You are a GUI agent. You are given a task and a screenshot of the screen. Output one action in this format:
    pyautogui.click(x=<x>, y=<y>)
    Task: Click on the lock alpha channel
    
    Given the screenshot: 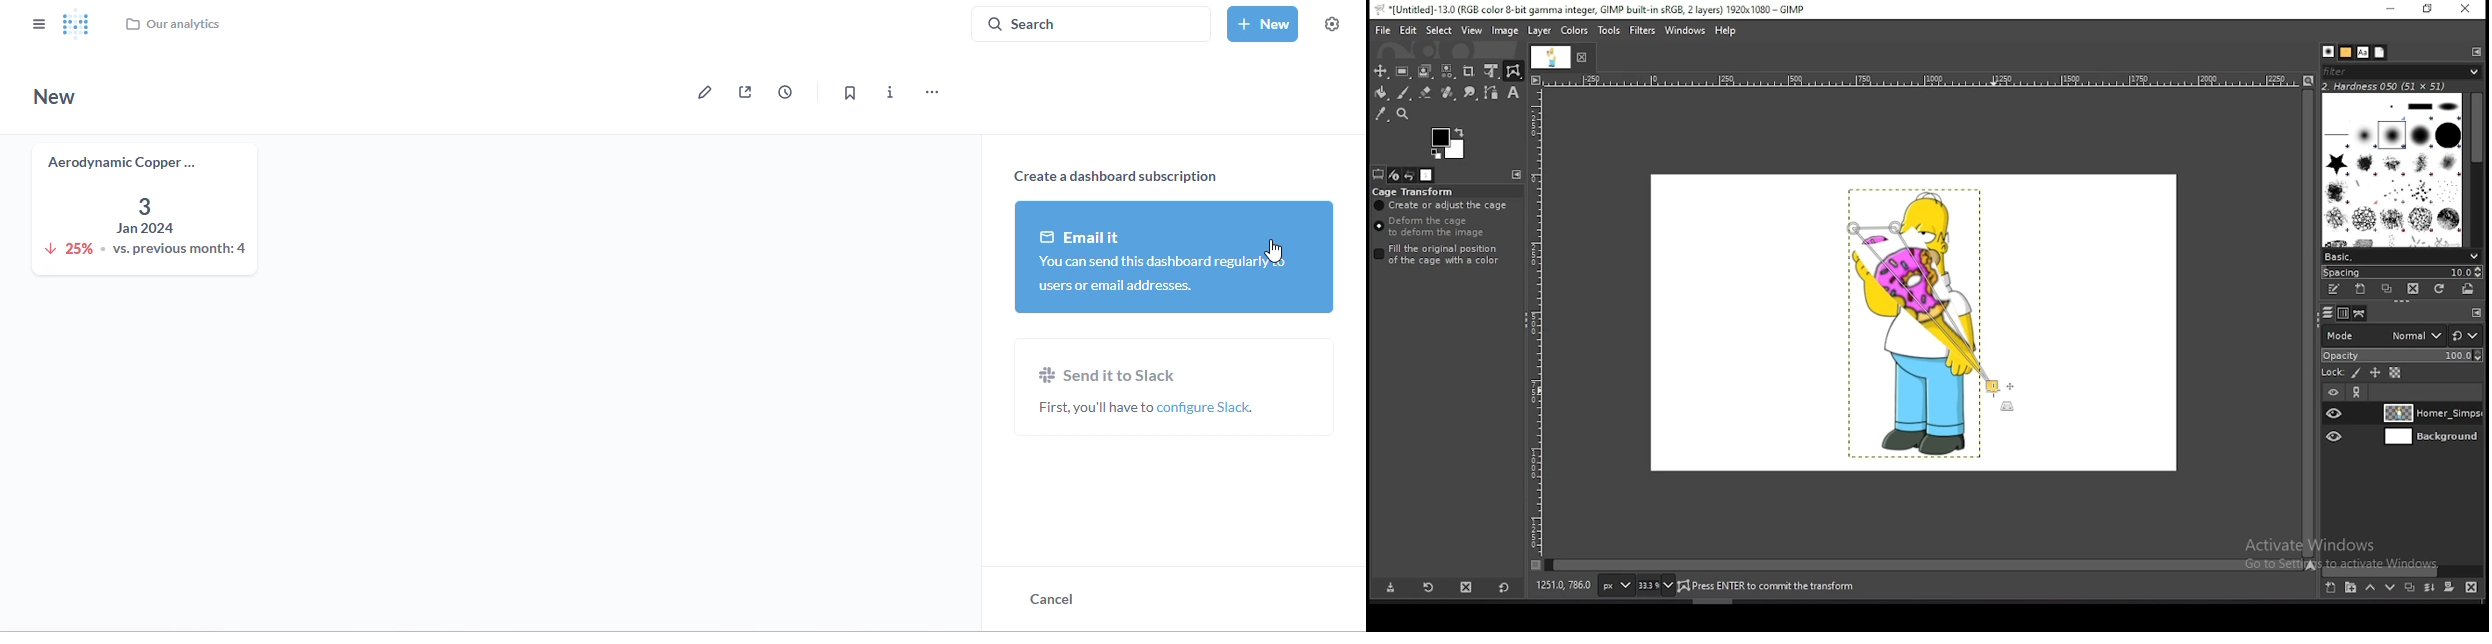 What is the action you would take?
    pyautogui.click(x=2395, y=374)
    